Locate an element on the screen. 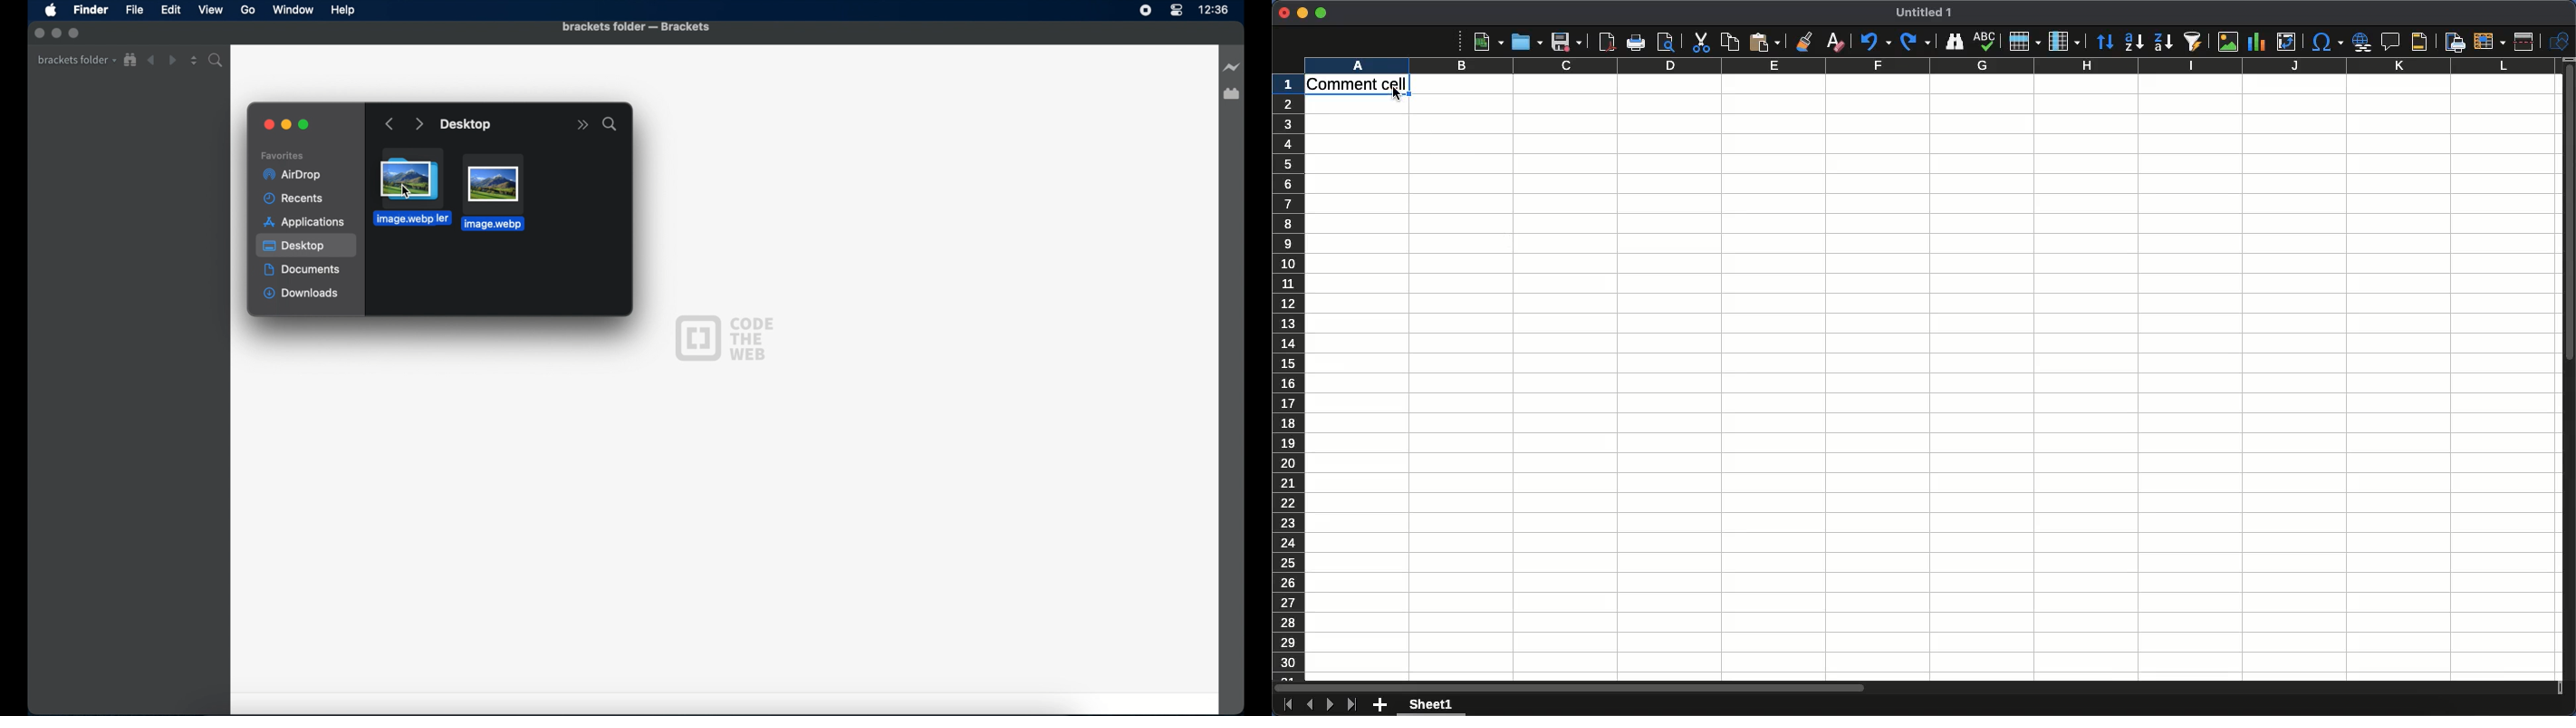 The image size is (2576, 728). Close is located at coordinates (1281, 11).